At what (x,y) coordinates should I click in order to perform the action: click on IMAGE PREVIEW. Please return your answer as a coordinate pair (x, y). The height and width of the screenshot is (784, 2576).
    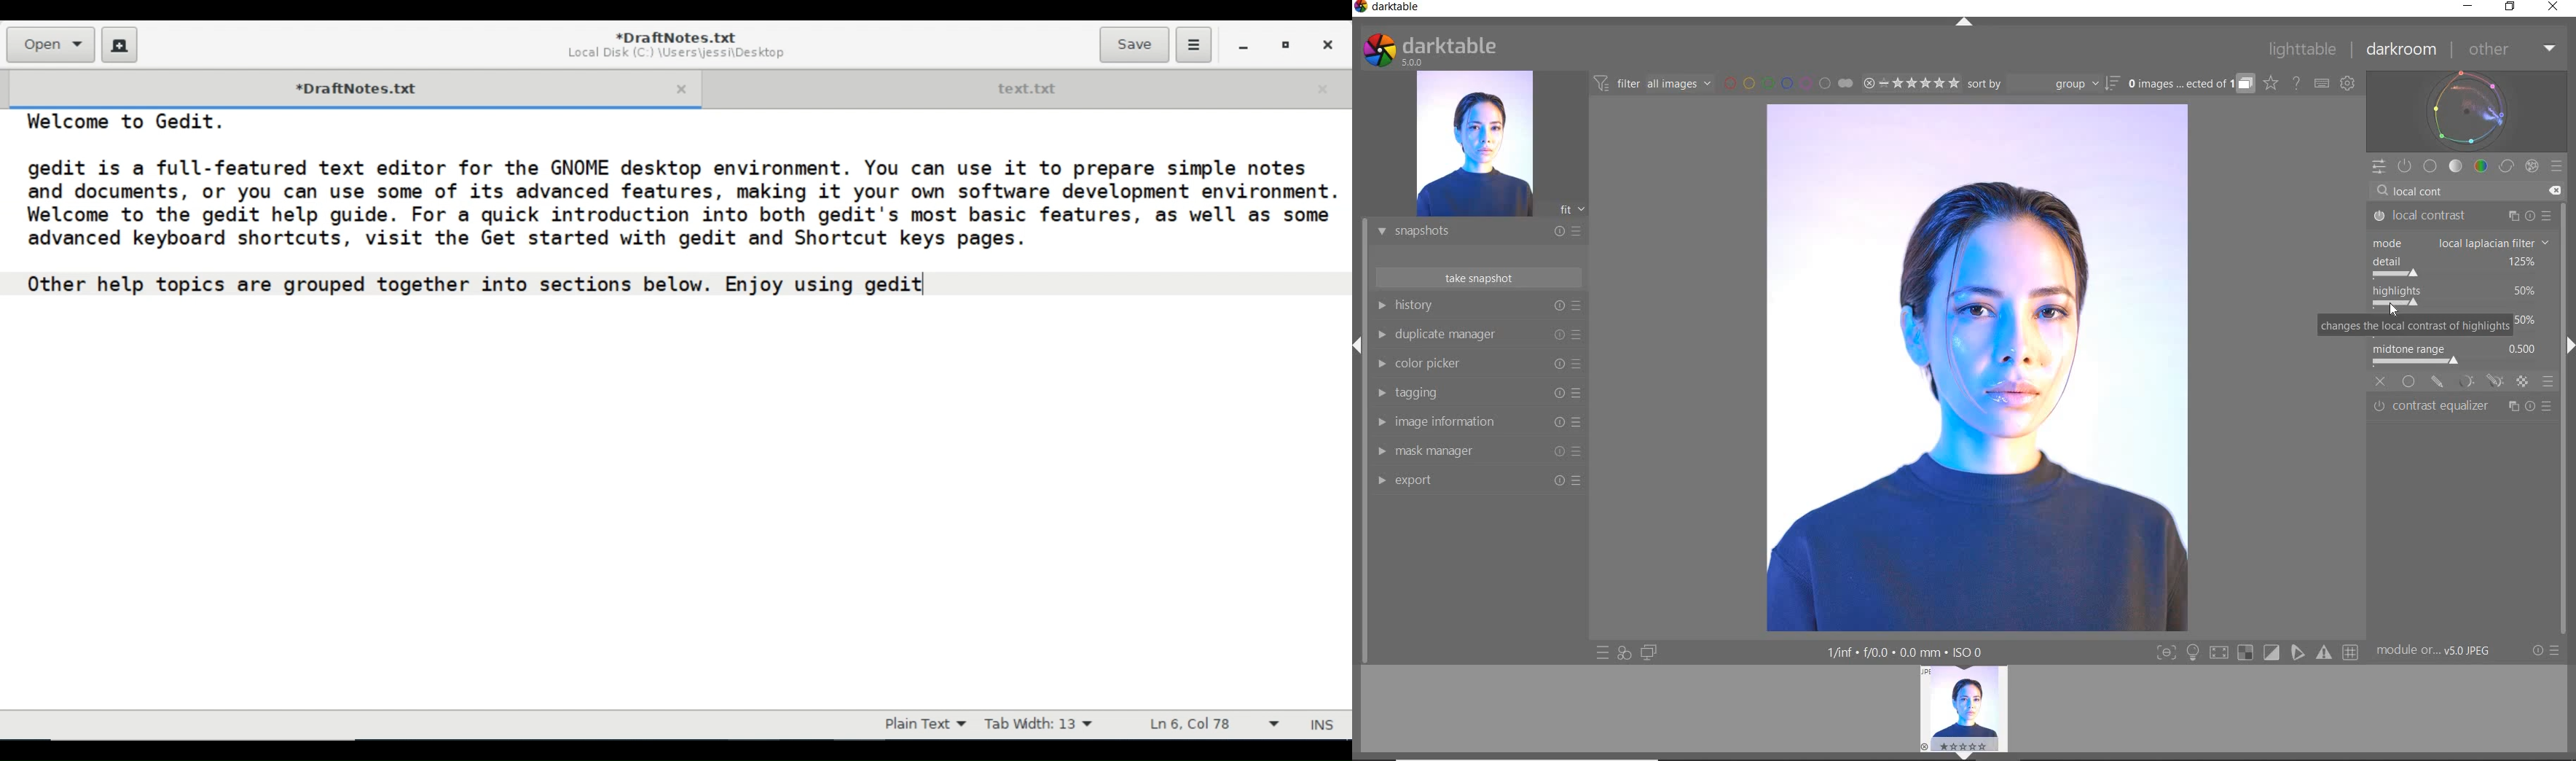
    Looking at the image, I should click on (1474, 144).